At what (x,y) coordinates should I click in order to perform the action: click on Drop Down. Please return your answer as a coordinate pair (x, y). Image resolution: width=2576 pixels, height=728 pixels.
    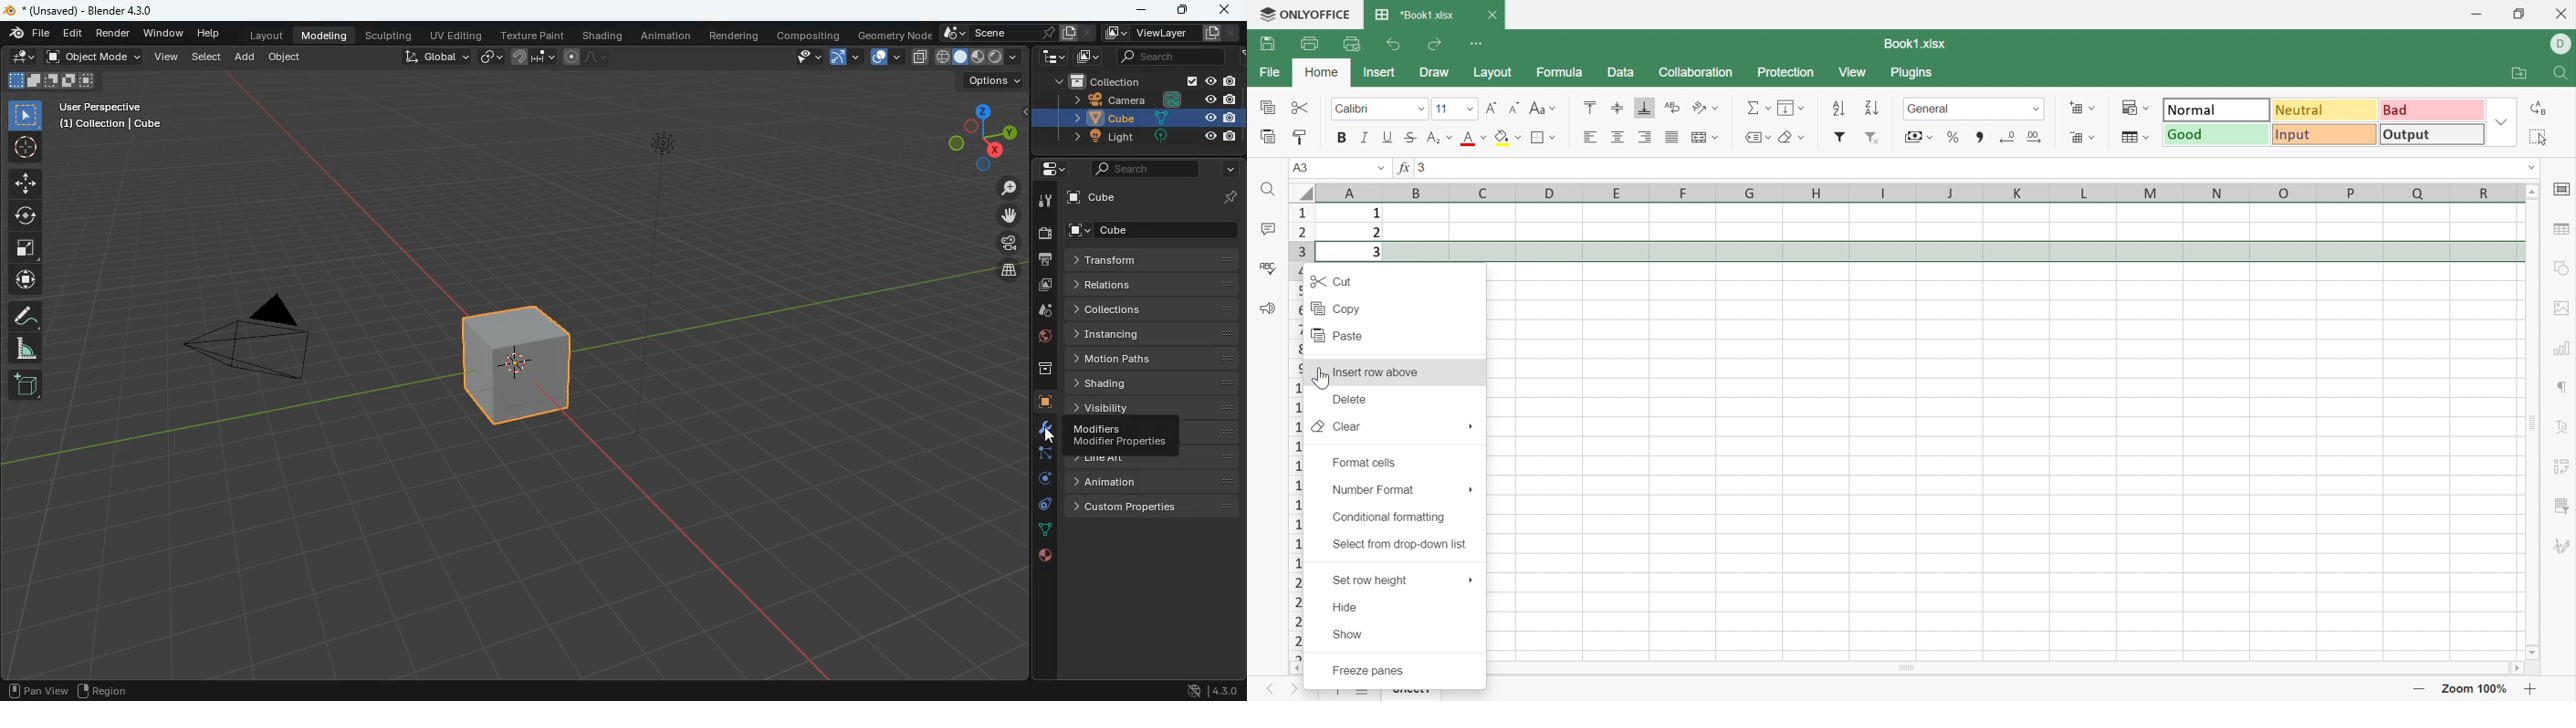
    Looking at the image, I should click on (2149, 108).